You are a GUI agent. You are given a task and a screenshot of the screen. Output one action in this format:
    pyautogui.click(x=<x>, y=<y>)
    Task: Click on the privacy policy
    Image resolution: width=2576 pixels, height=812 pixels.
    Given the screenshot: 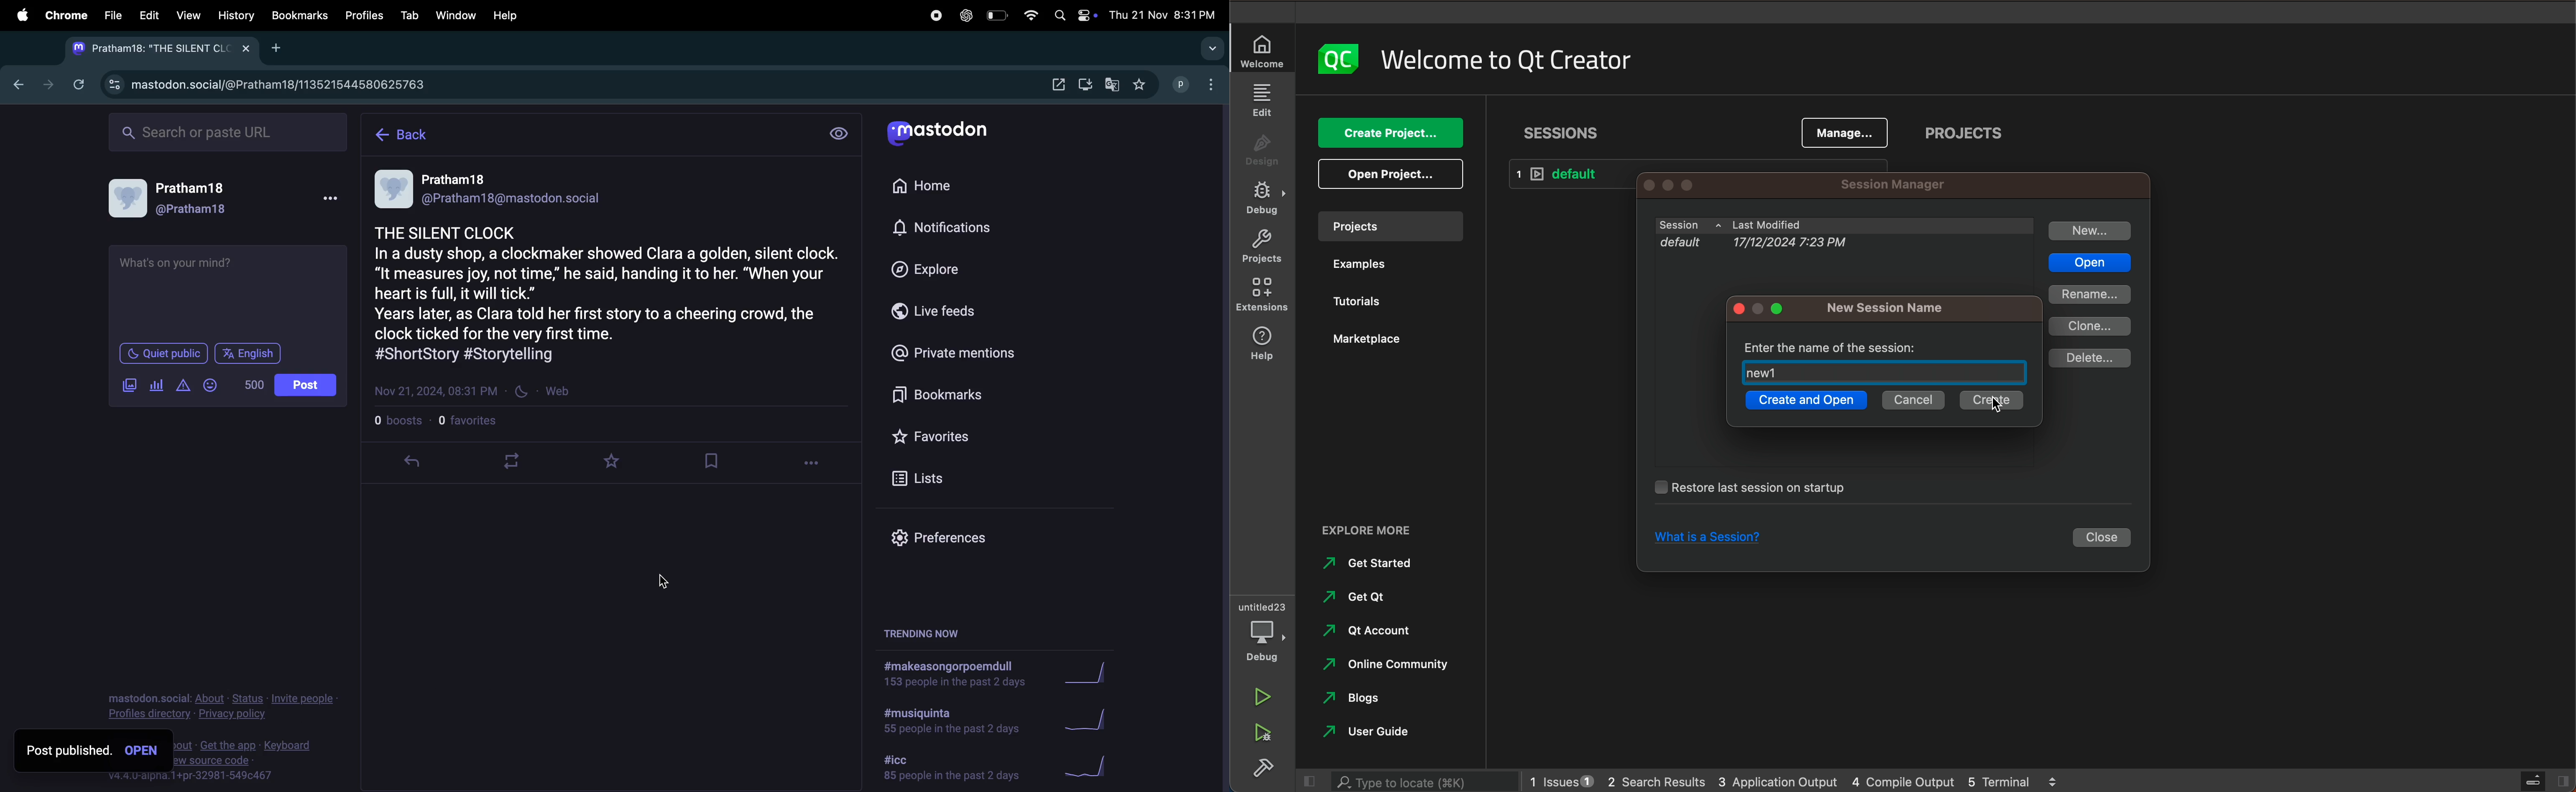 What is the action you would take?
    pyautogui.click(x=222, y=706)
    